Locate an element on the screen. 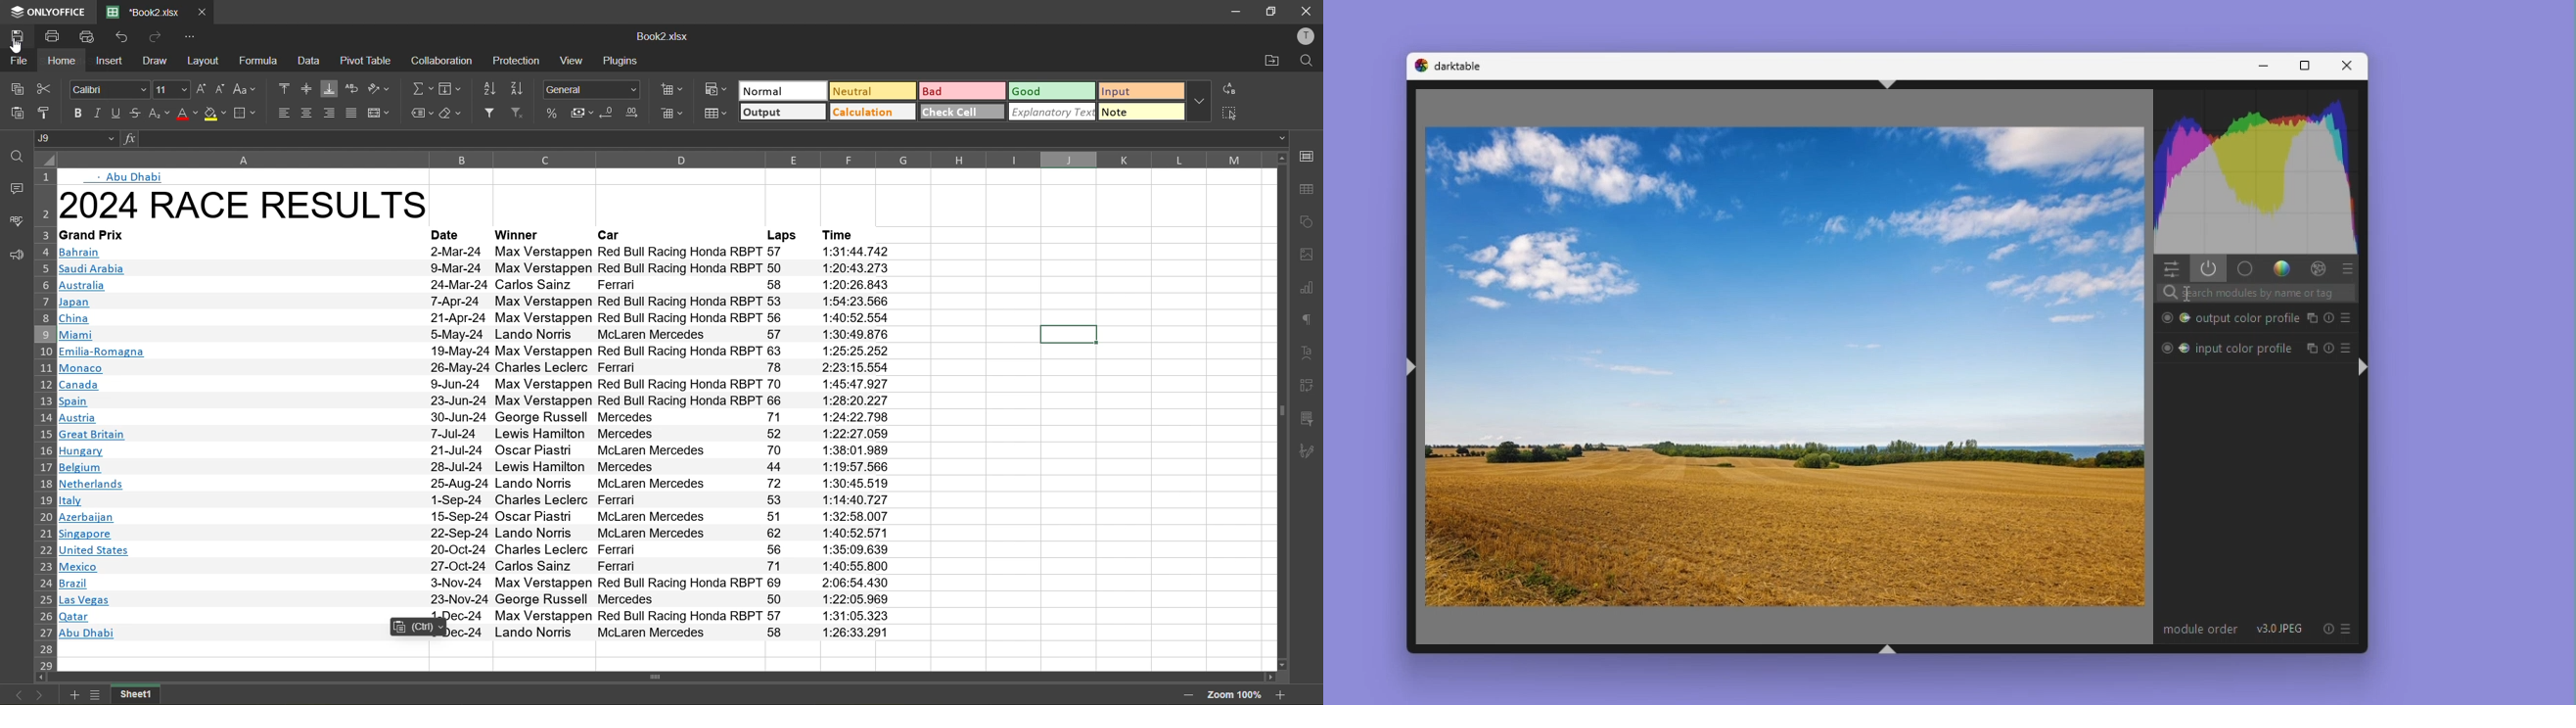 The height and width of the screenshot is (728, 2576). home is located at coordinates (66, 62).